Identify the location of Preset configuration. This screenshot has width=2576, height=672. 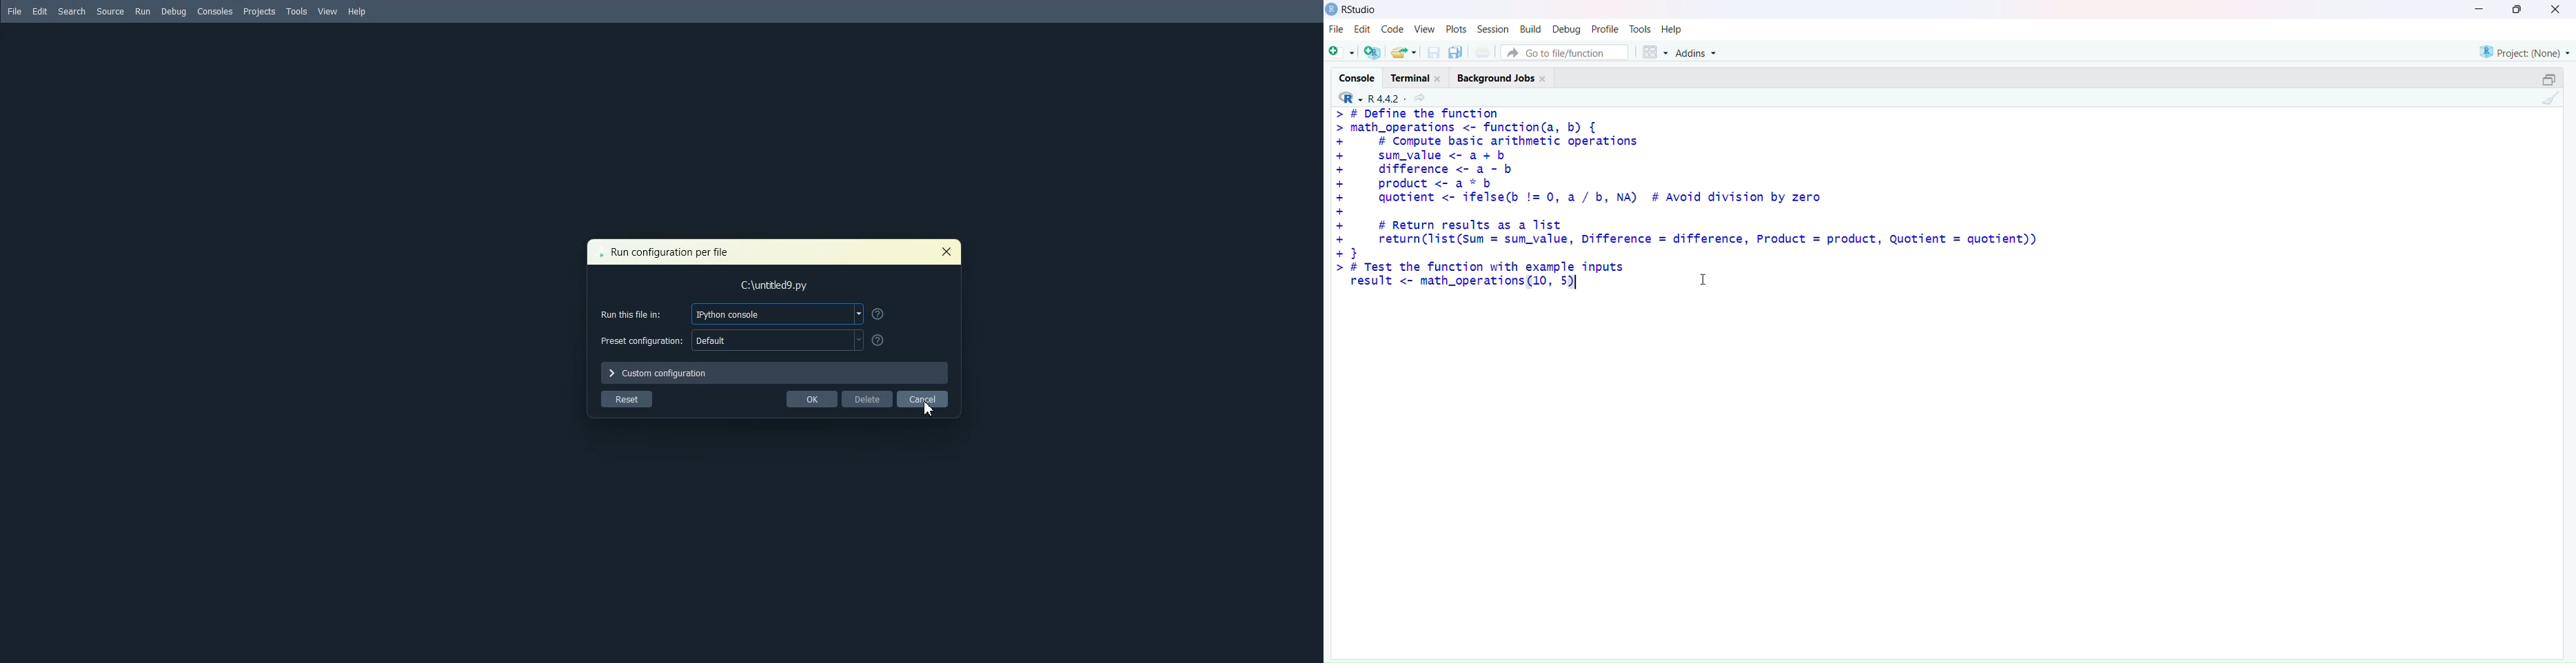
(641, 339).